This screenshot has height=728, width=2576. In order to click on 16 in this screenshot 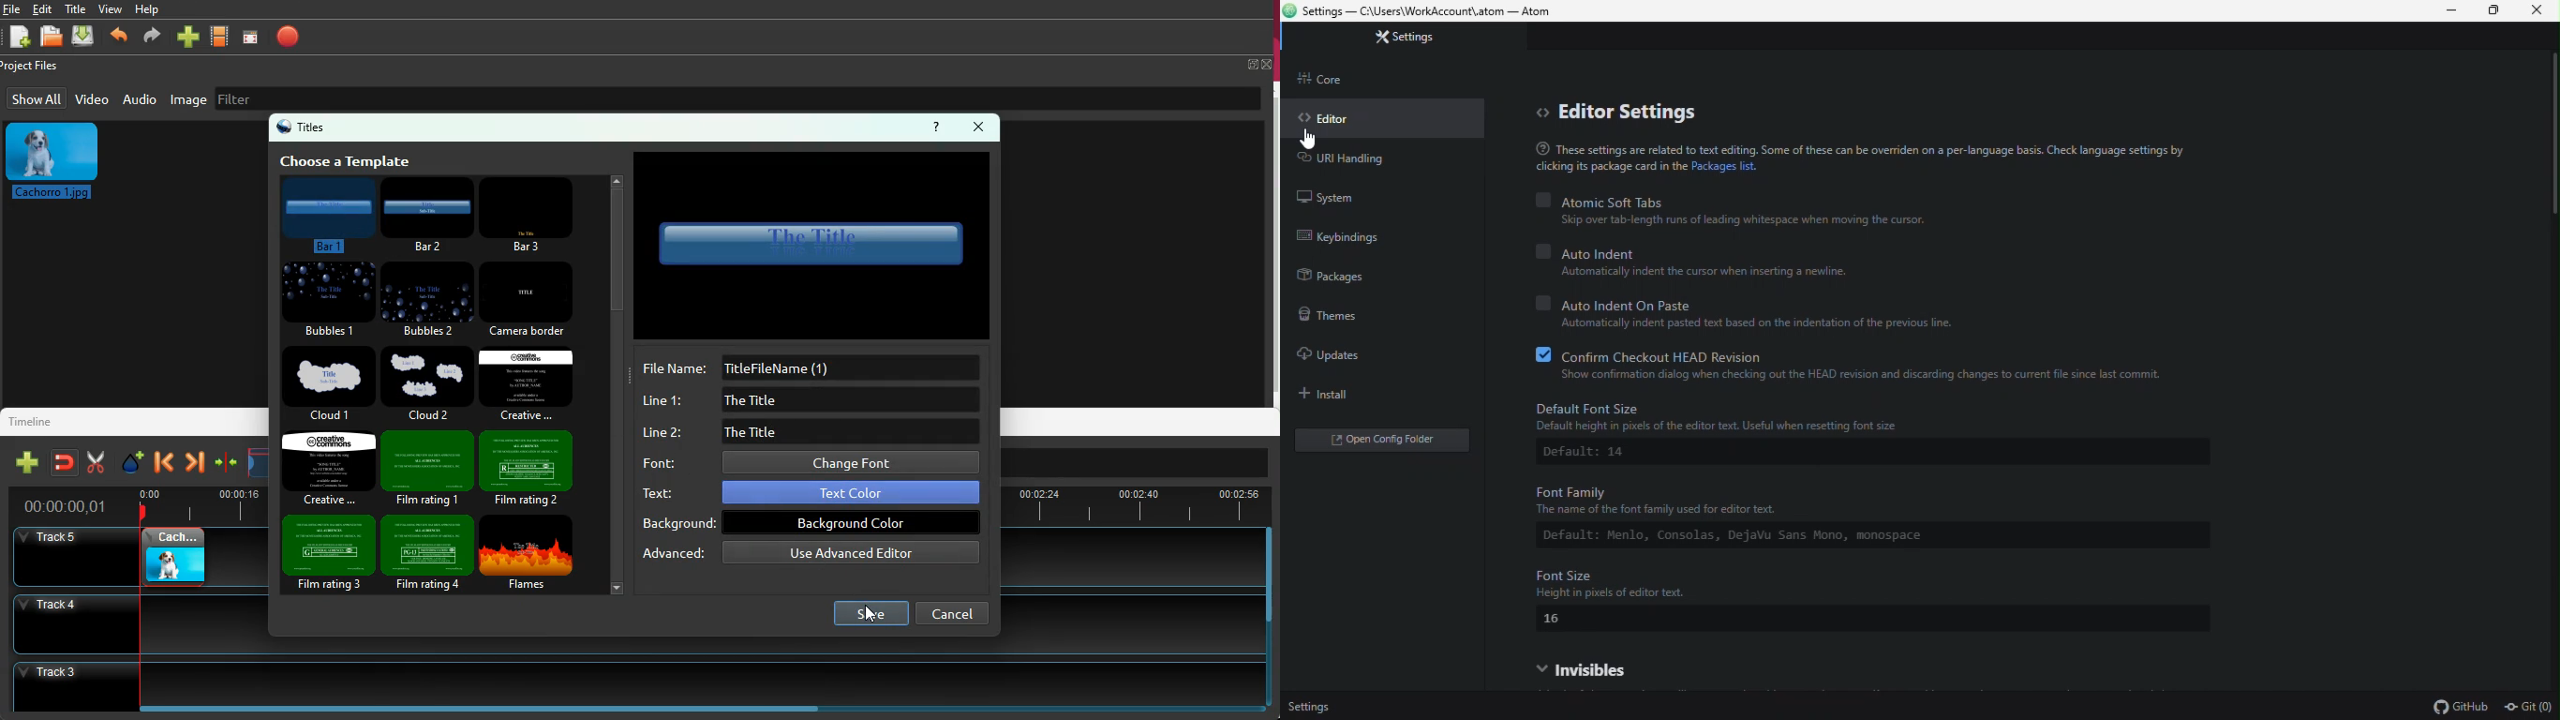, I will do `click(1555, 622)`.